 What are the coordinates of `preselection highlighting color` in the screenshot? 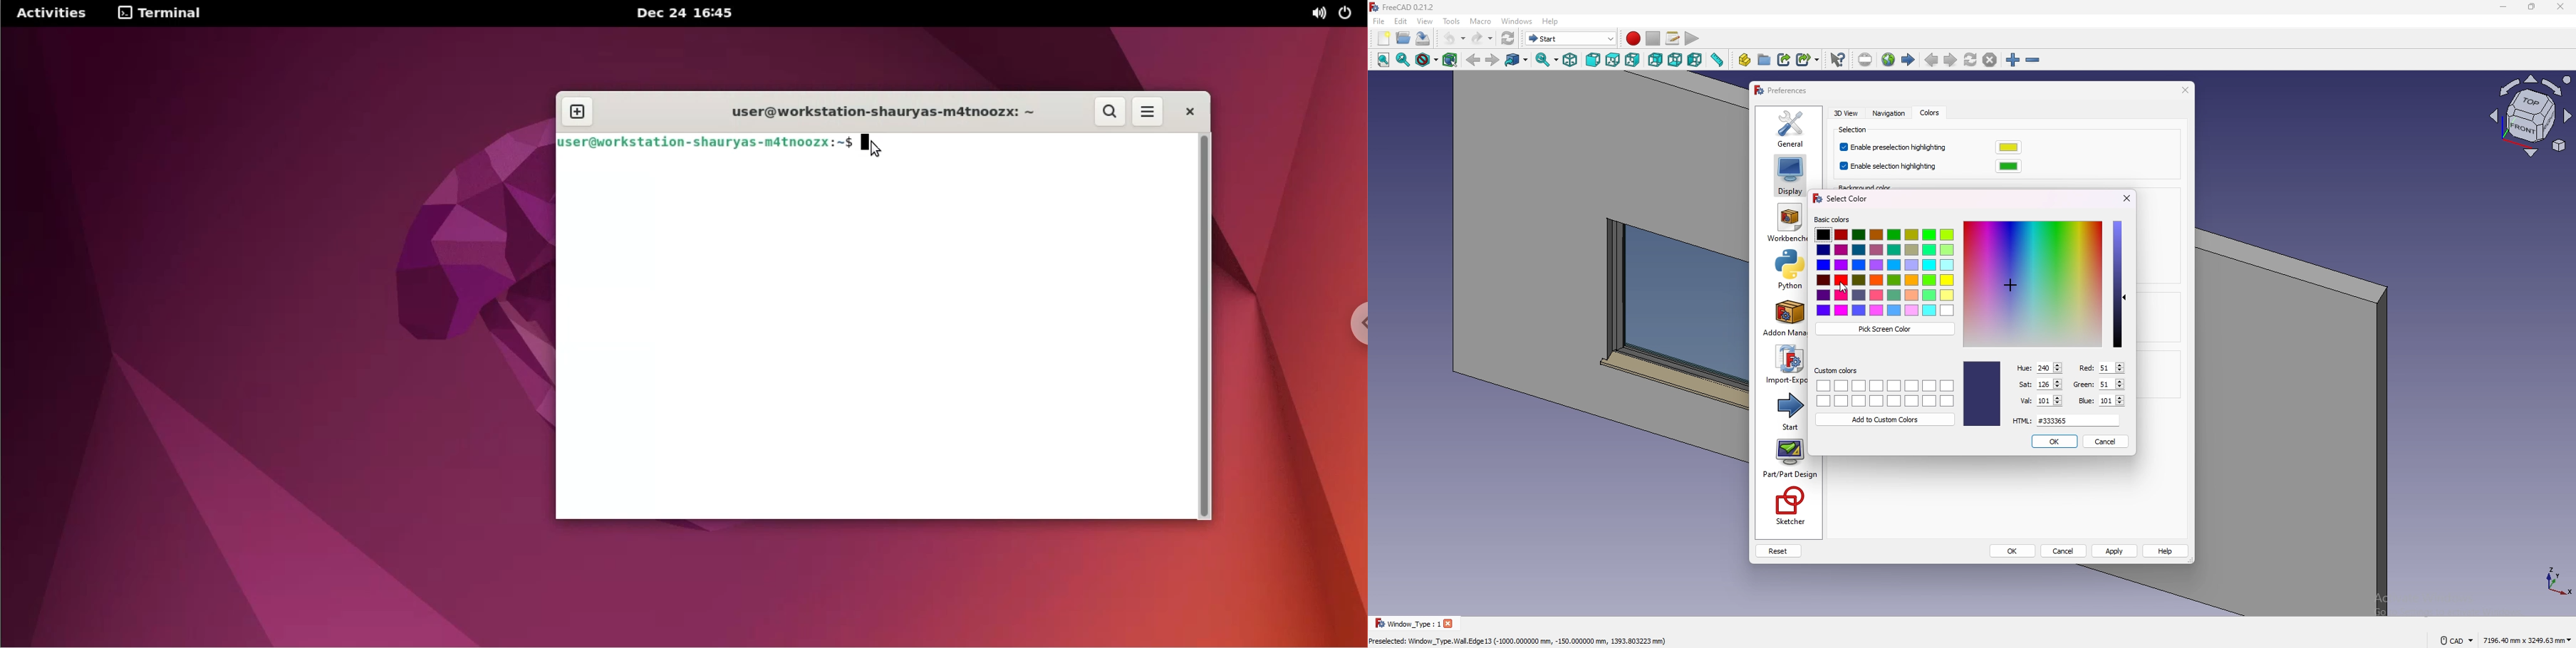 It's located at (2009, 147).